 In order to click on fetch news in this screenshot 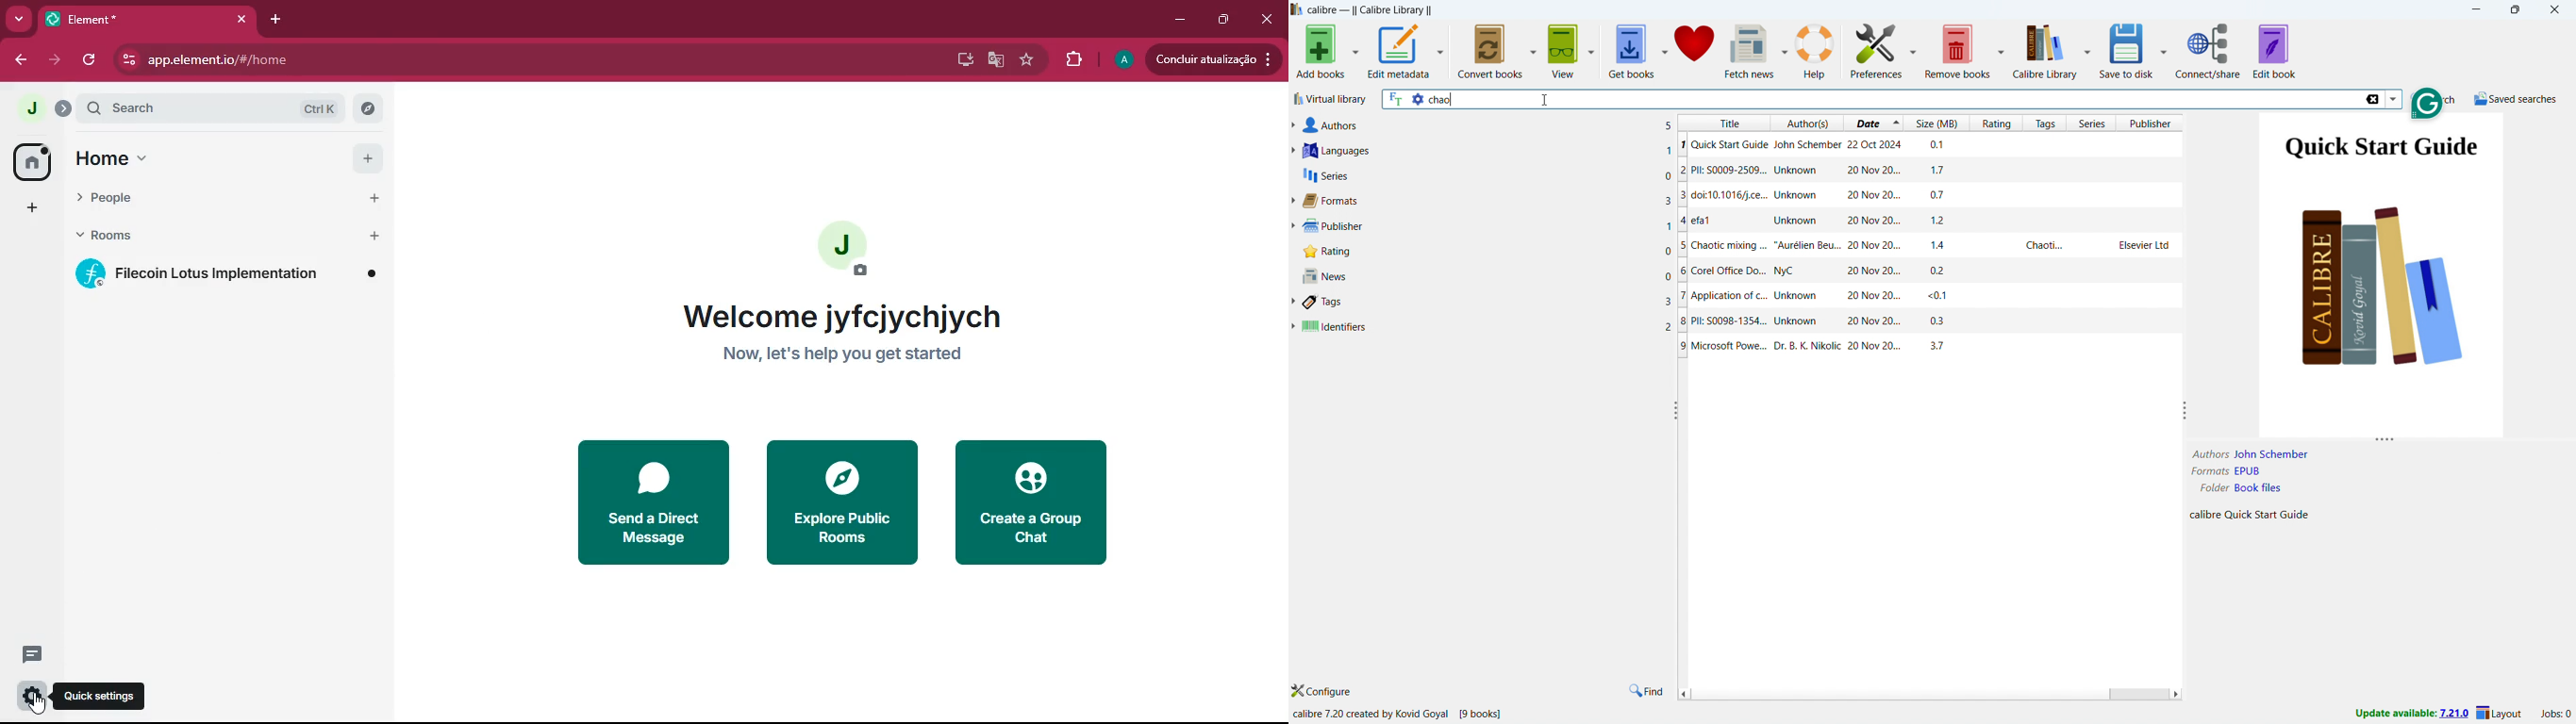, I will do `click(1750, 50)`.